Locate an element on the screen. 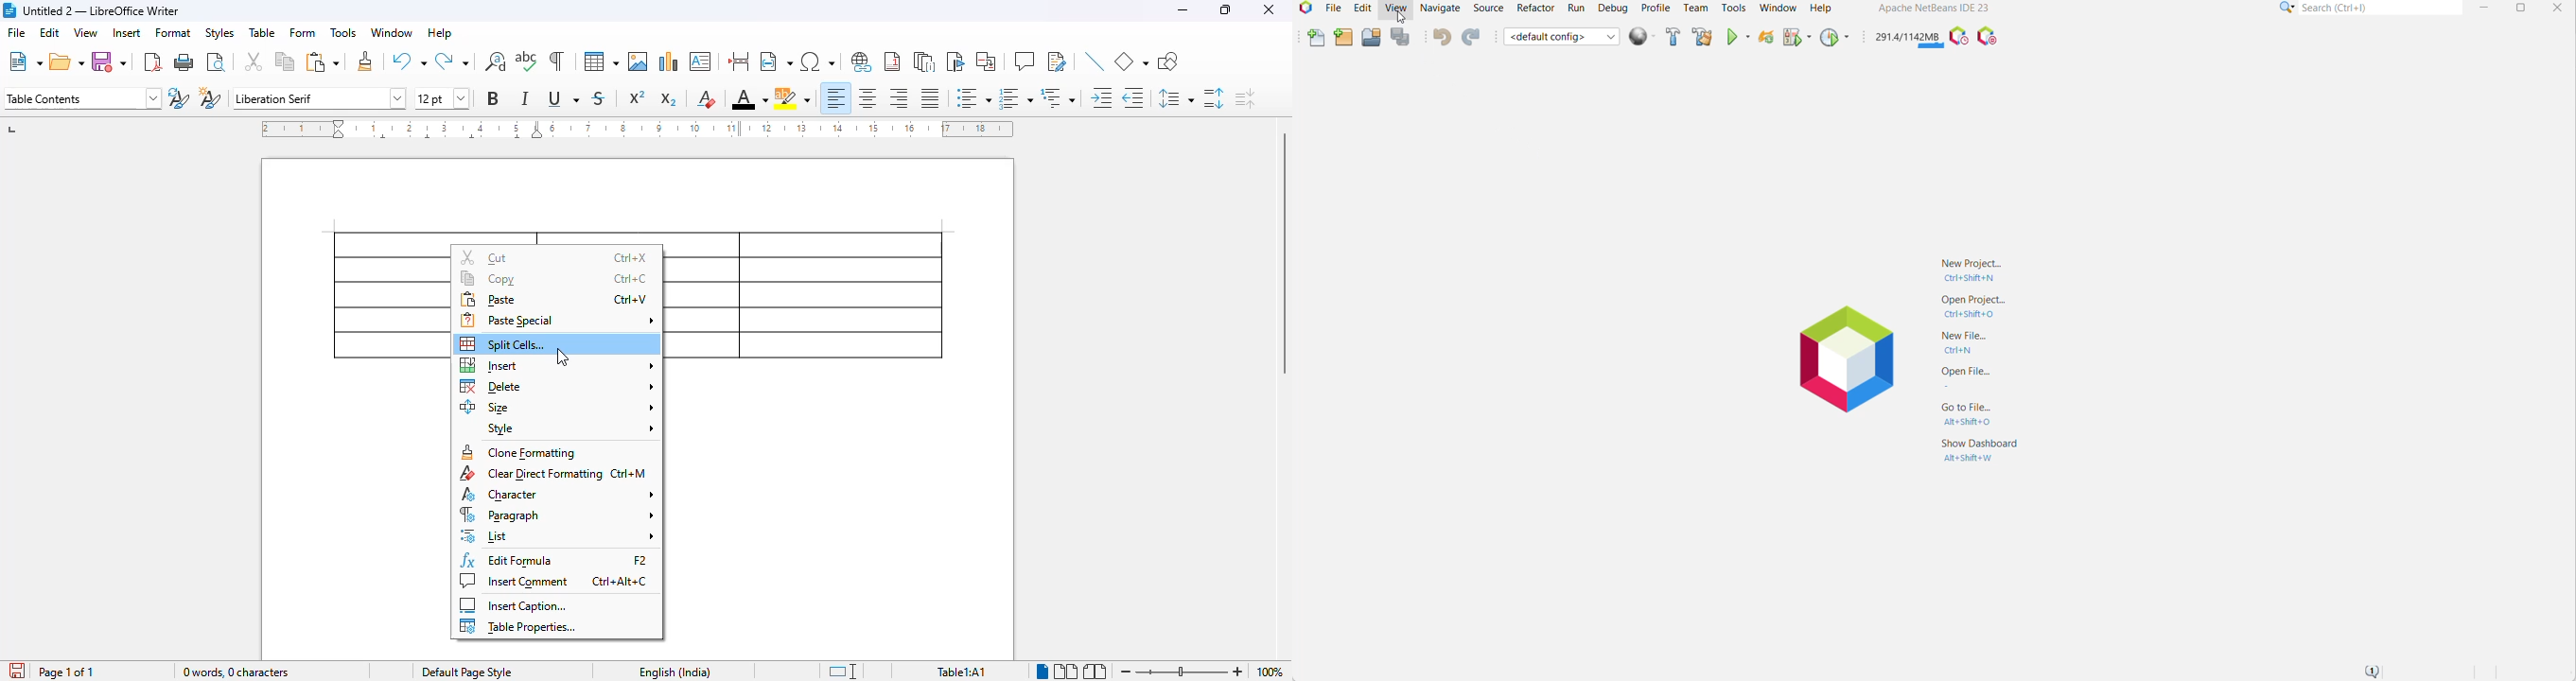 The image size is (2576, 700). align left is located at coordinates (836, 98).